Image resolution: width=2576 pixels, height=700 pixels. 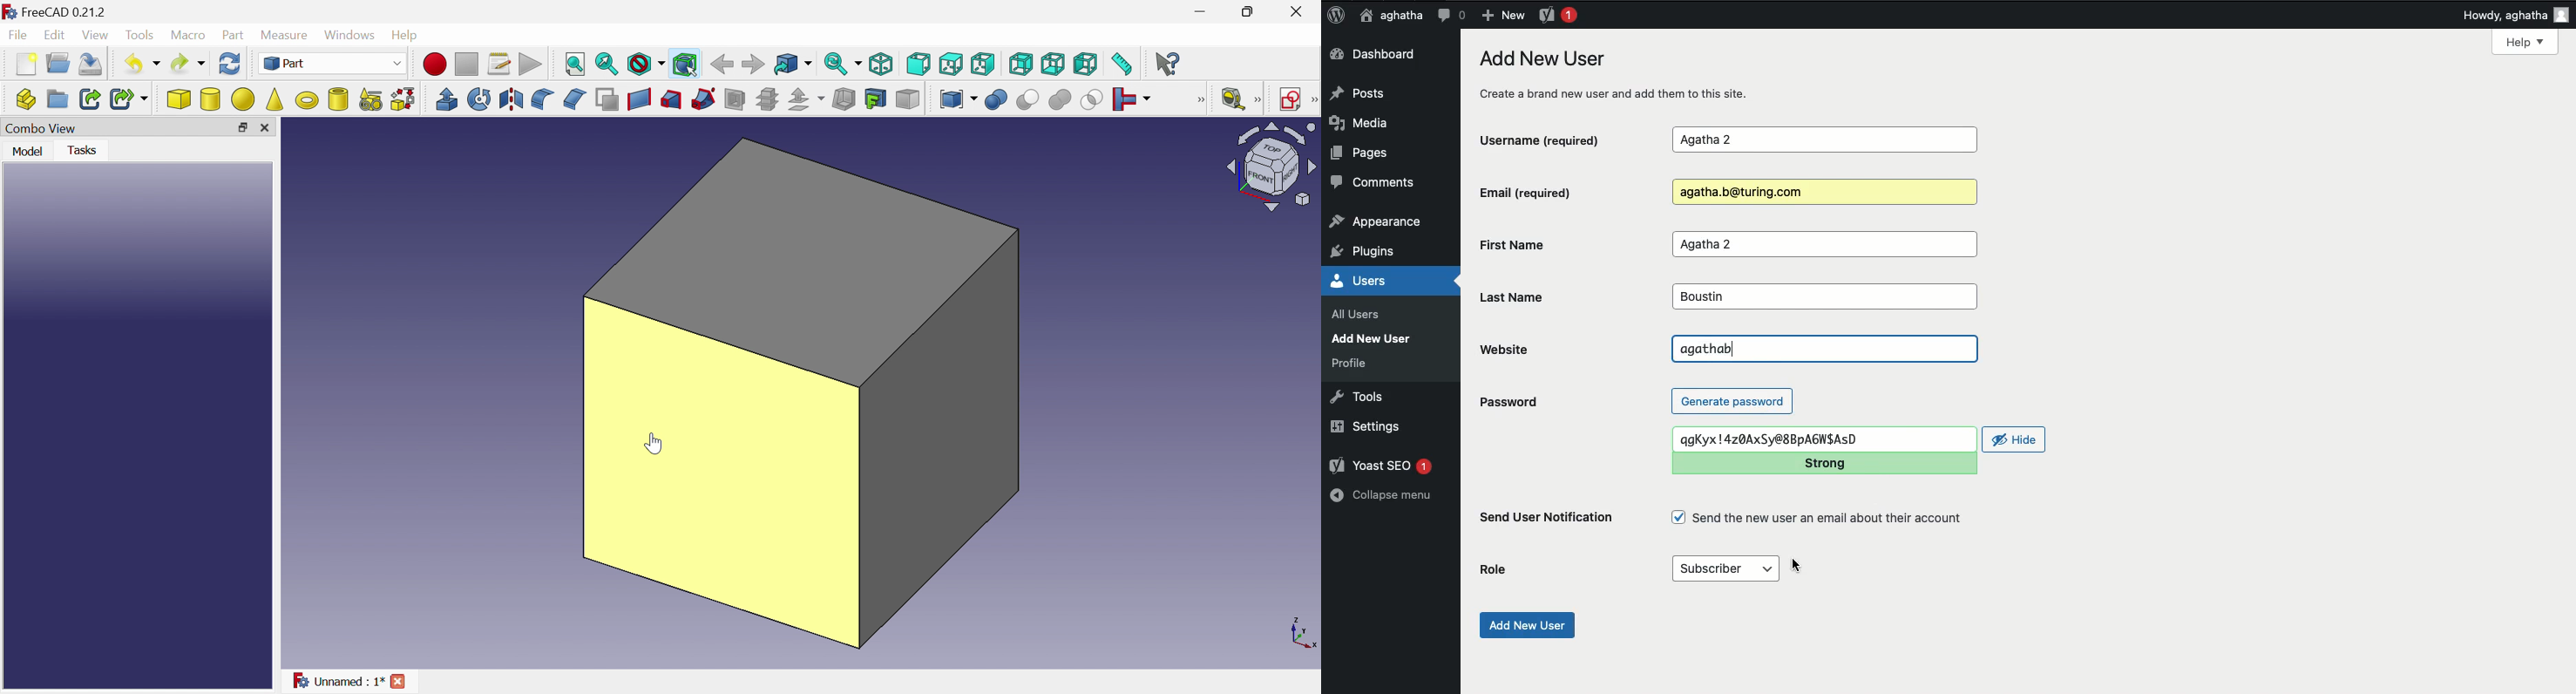 What do you see at coordinates (1383, 495) in the screenshot?
I see `Collapse menu` at bounding box center [1383, 495].